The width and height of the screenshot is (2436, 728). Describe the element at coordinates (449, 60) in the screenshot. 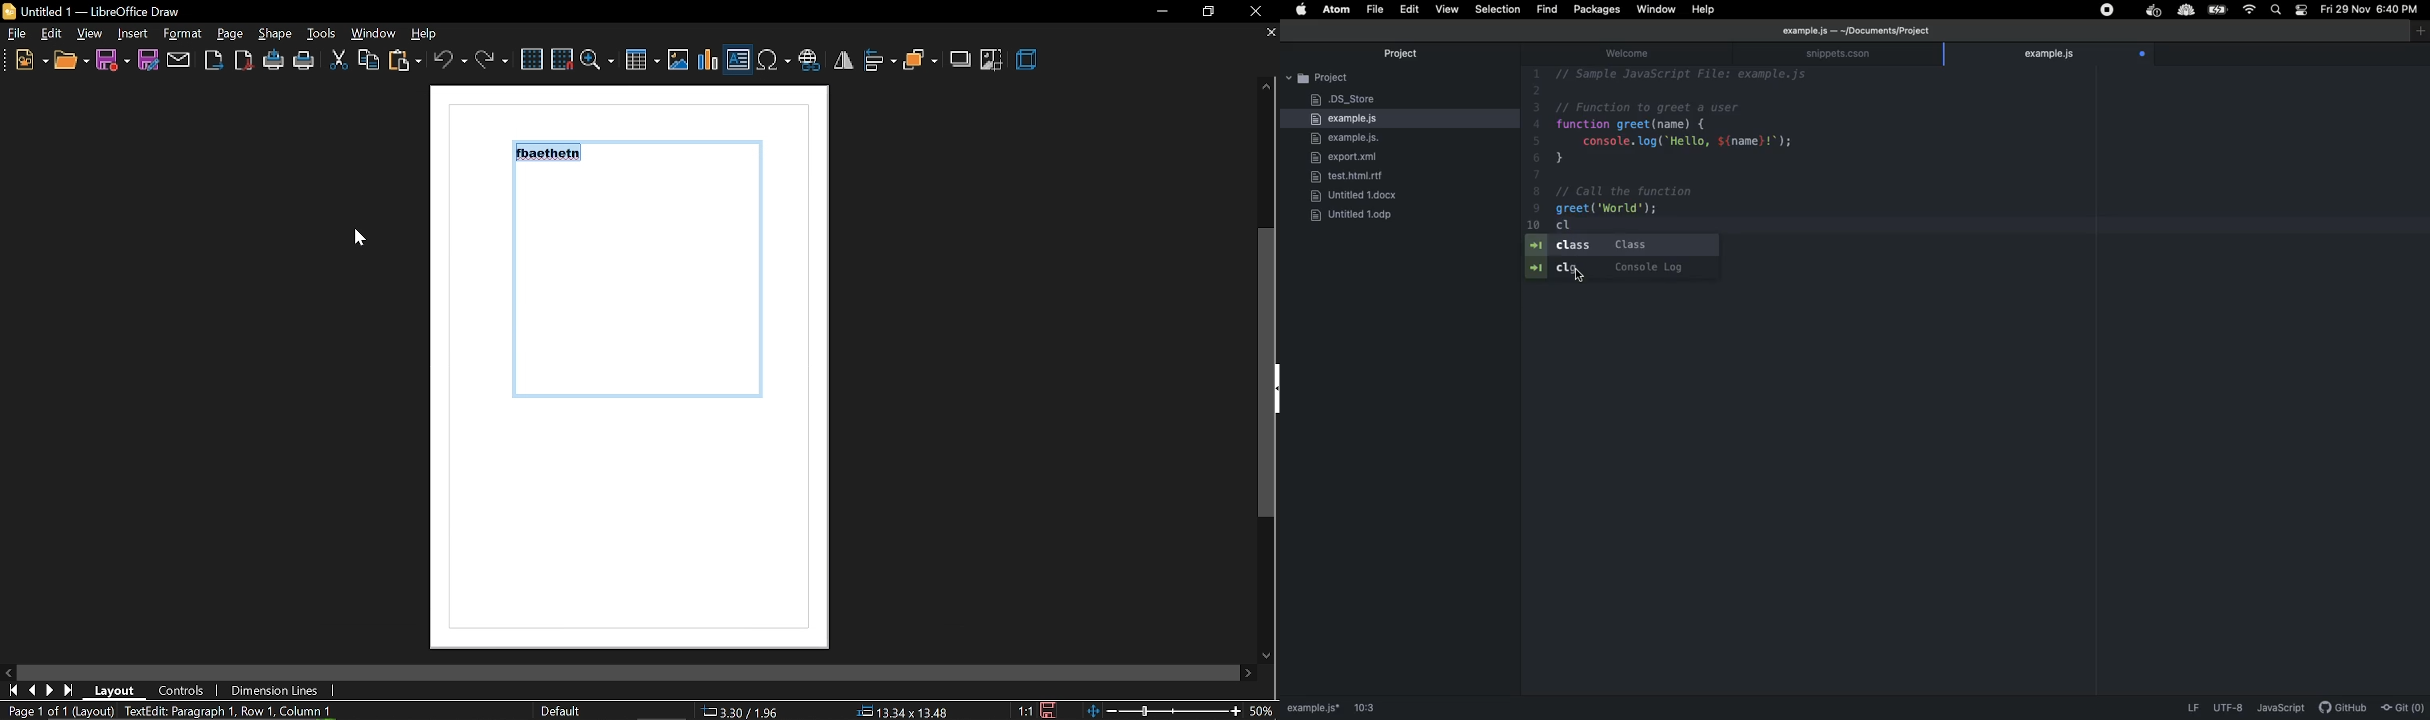

I see `undo` at that location.